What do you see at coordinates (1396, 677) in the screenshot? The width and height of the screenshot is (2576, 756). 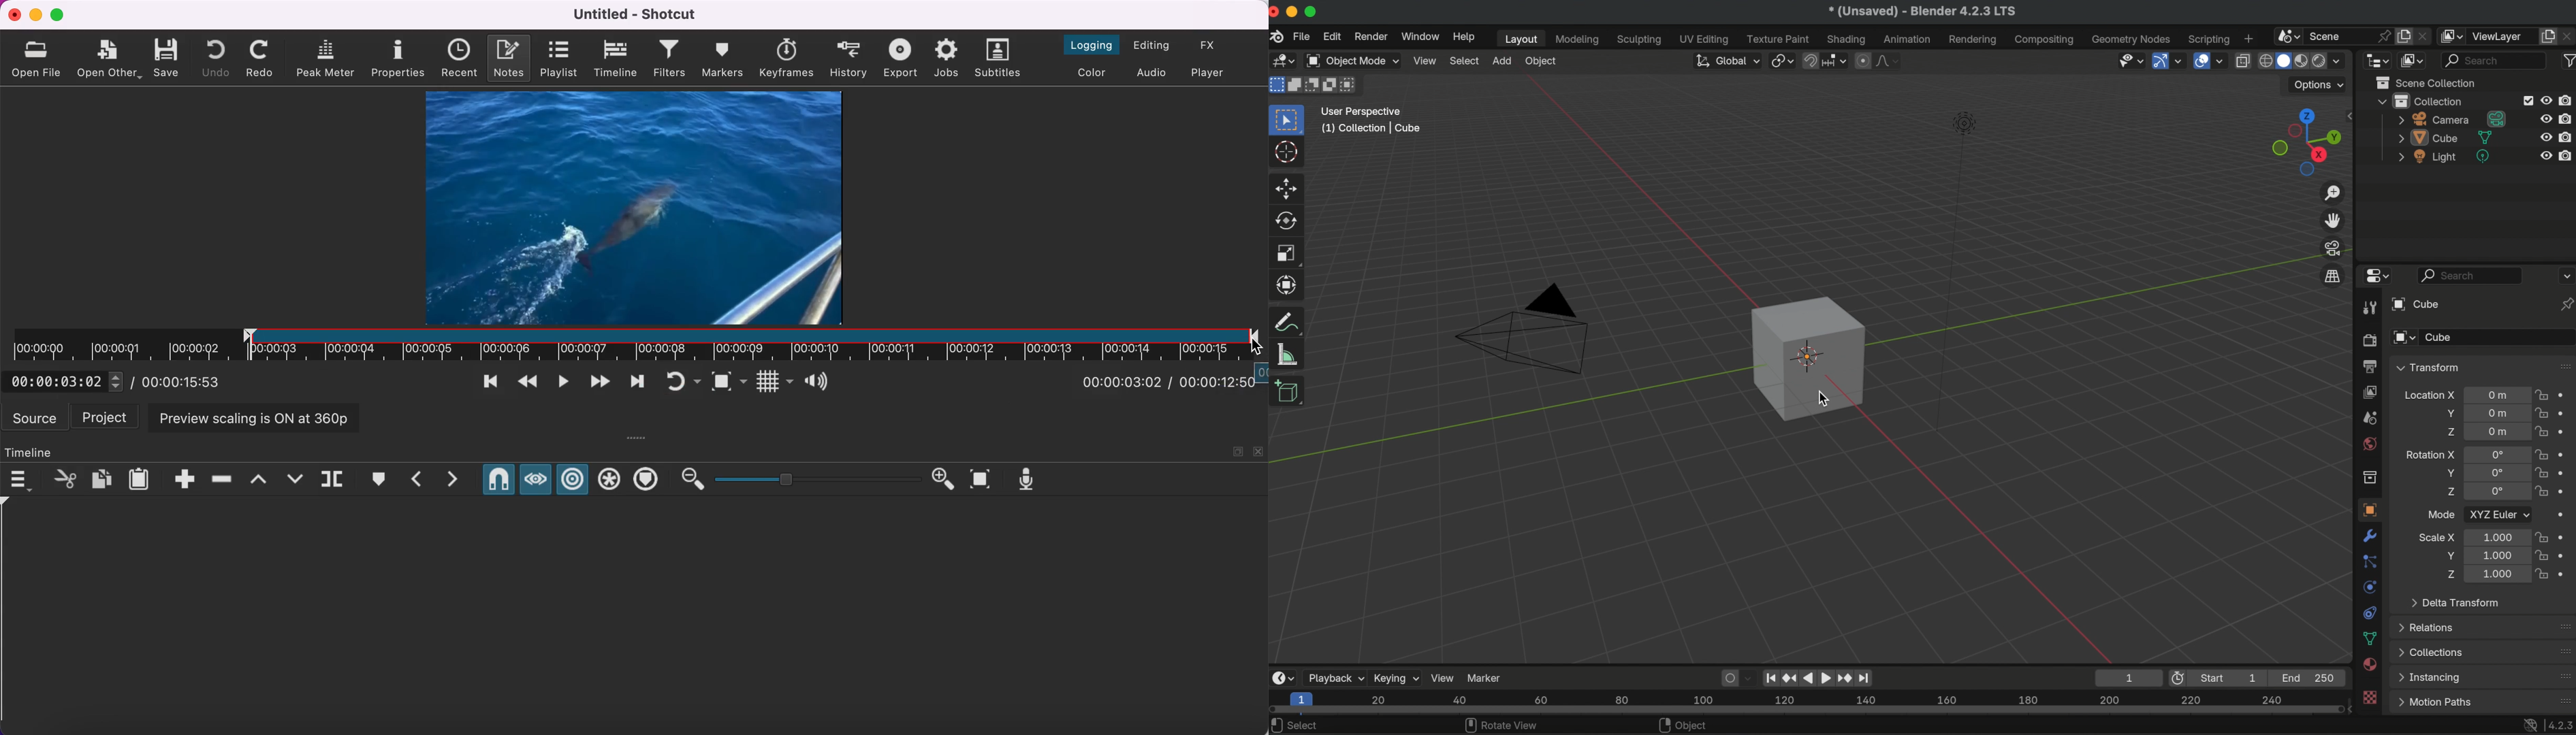 I see `keying` at bounding box center [1396, 677].